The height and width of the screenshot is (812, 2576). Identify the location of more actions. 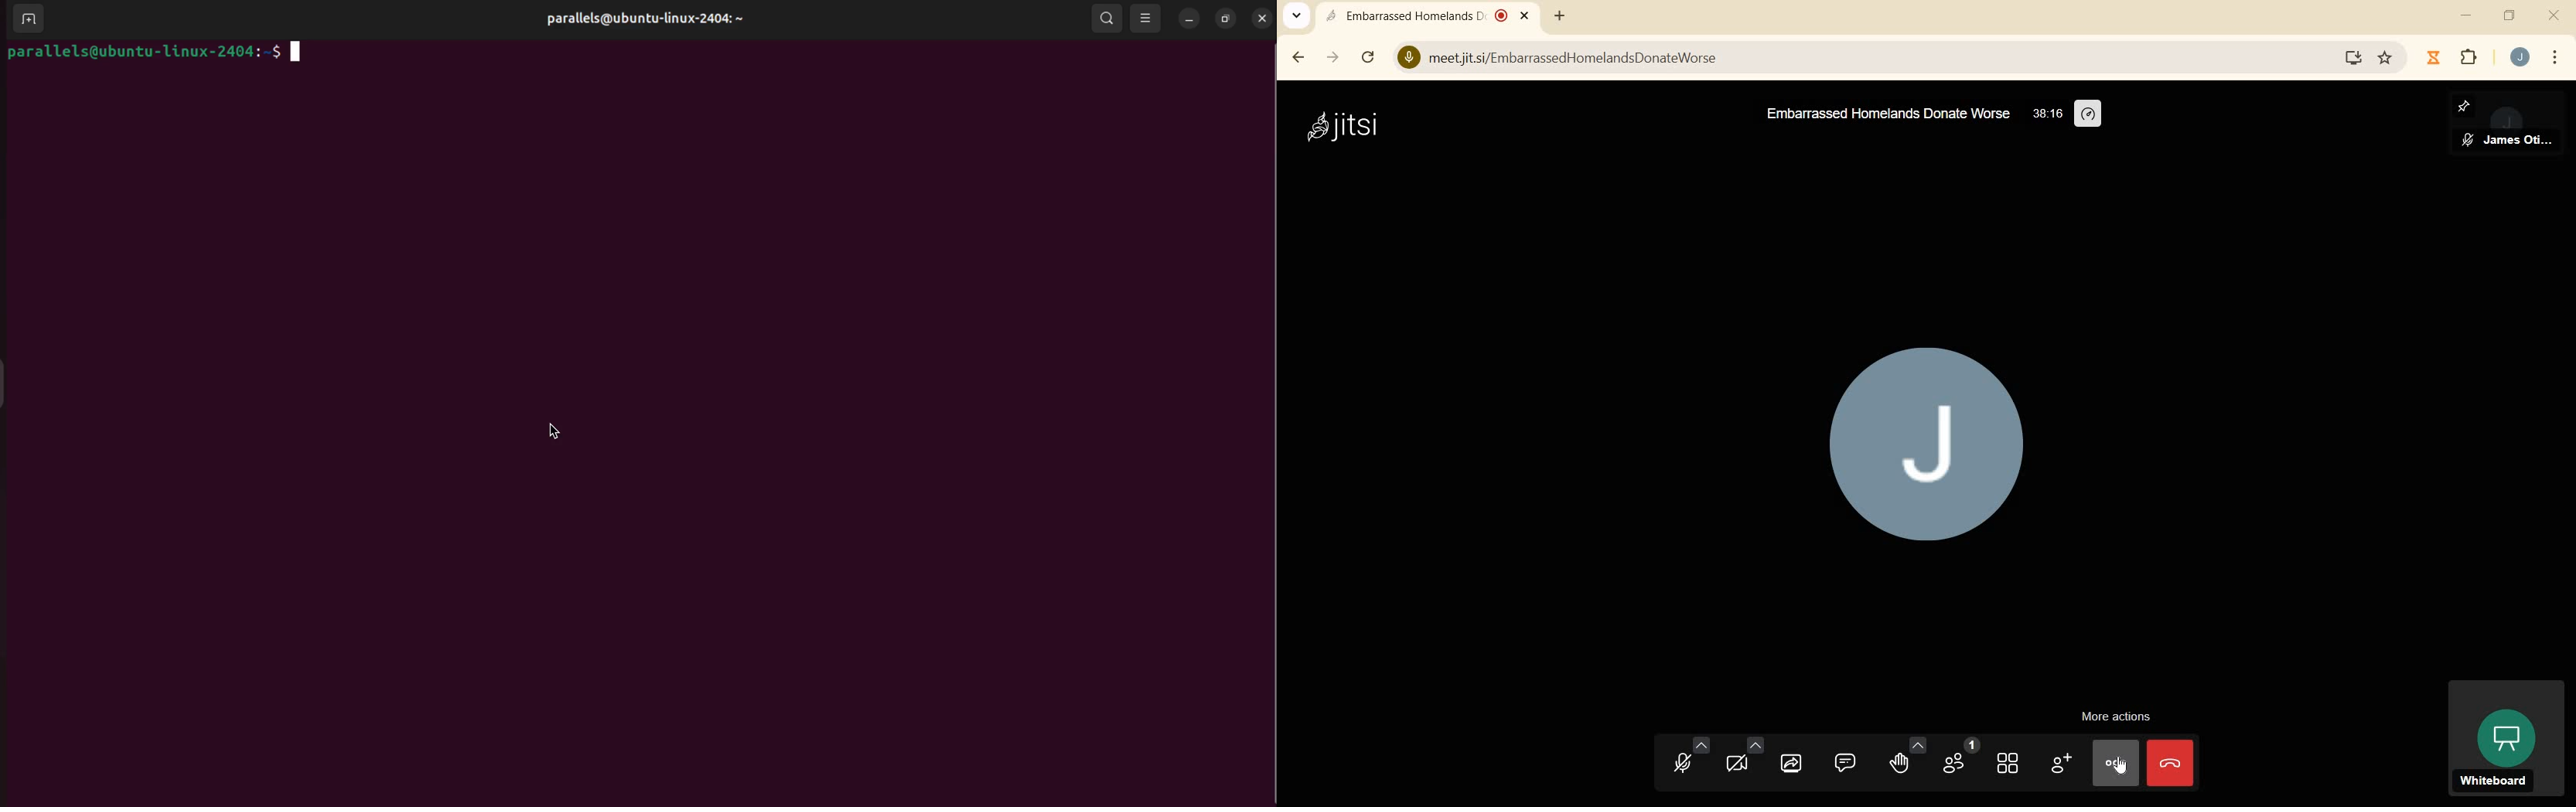
(2117, 718).